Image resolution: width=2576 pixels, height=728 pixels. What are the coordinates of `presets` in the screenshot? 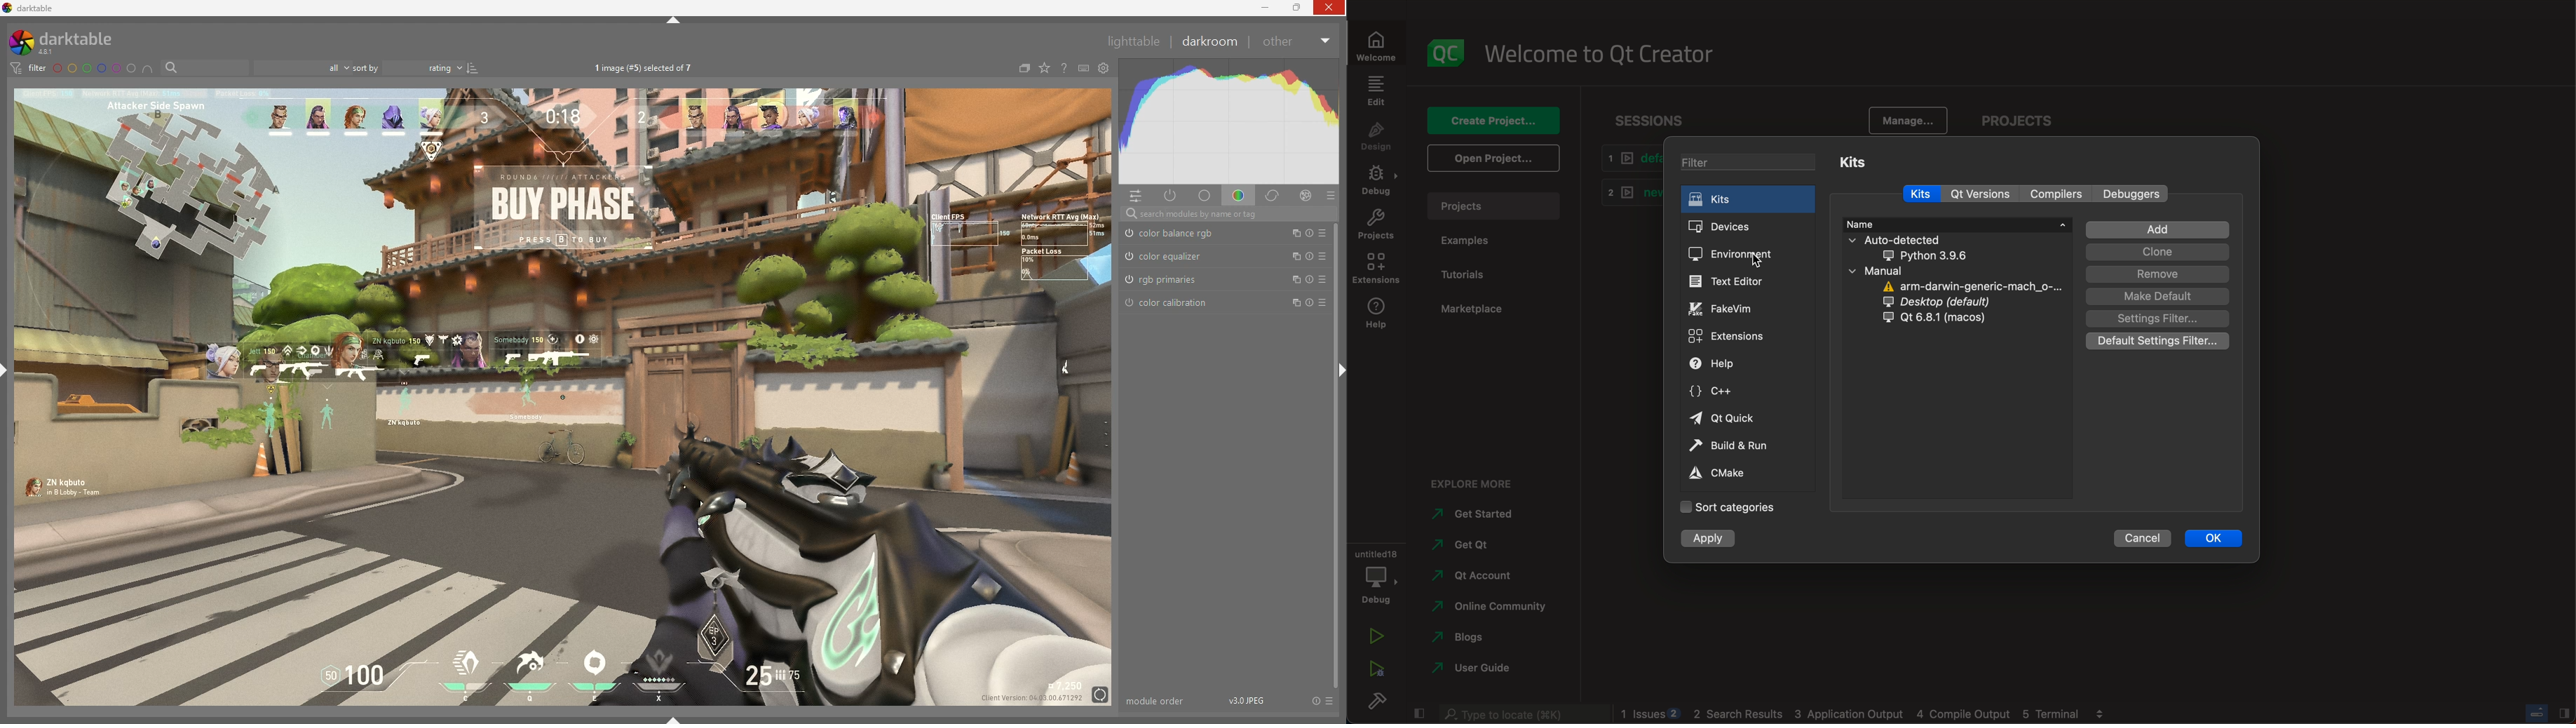 It's located at (1323, 233).